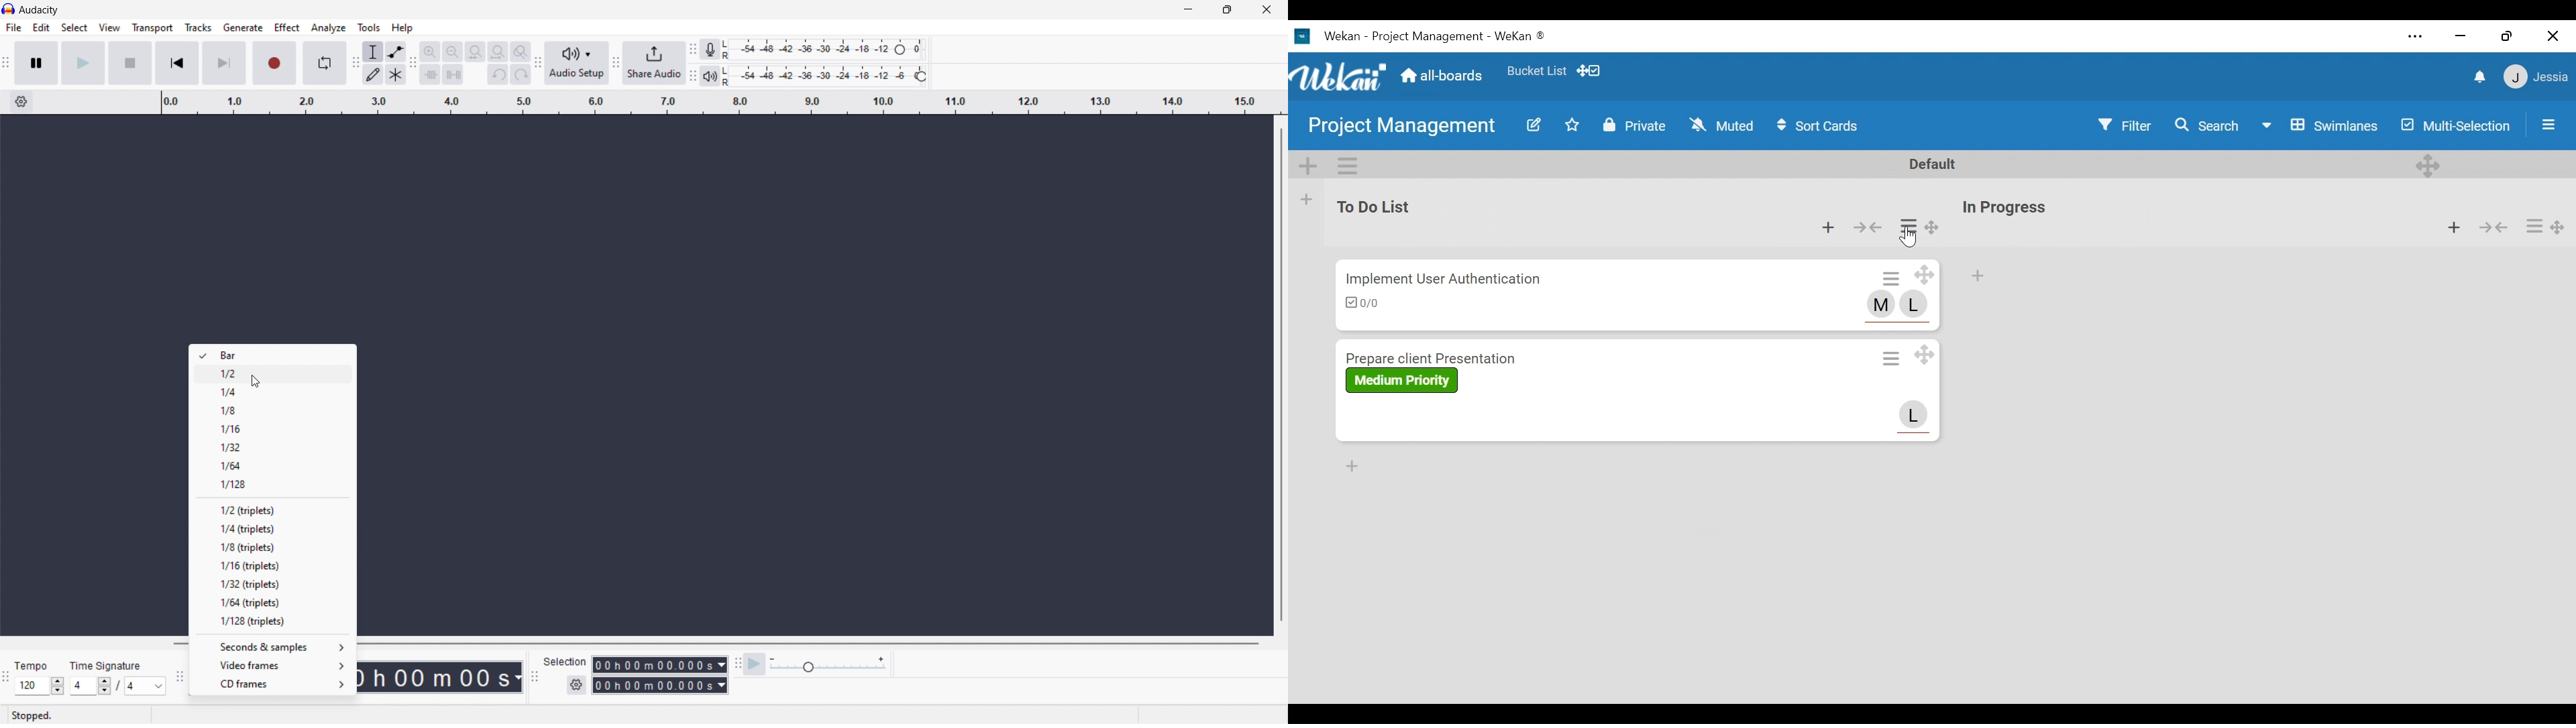 This screenshot has height=728, width=2576. Describe the element at coordinates (826, 76) in the screenshot. I see `playback meter` at that location.